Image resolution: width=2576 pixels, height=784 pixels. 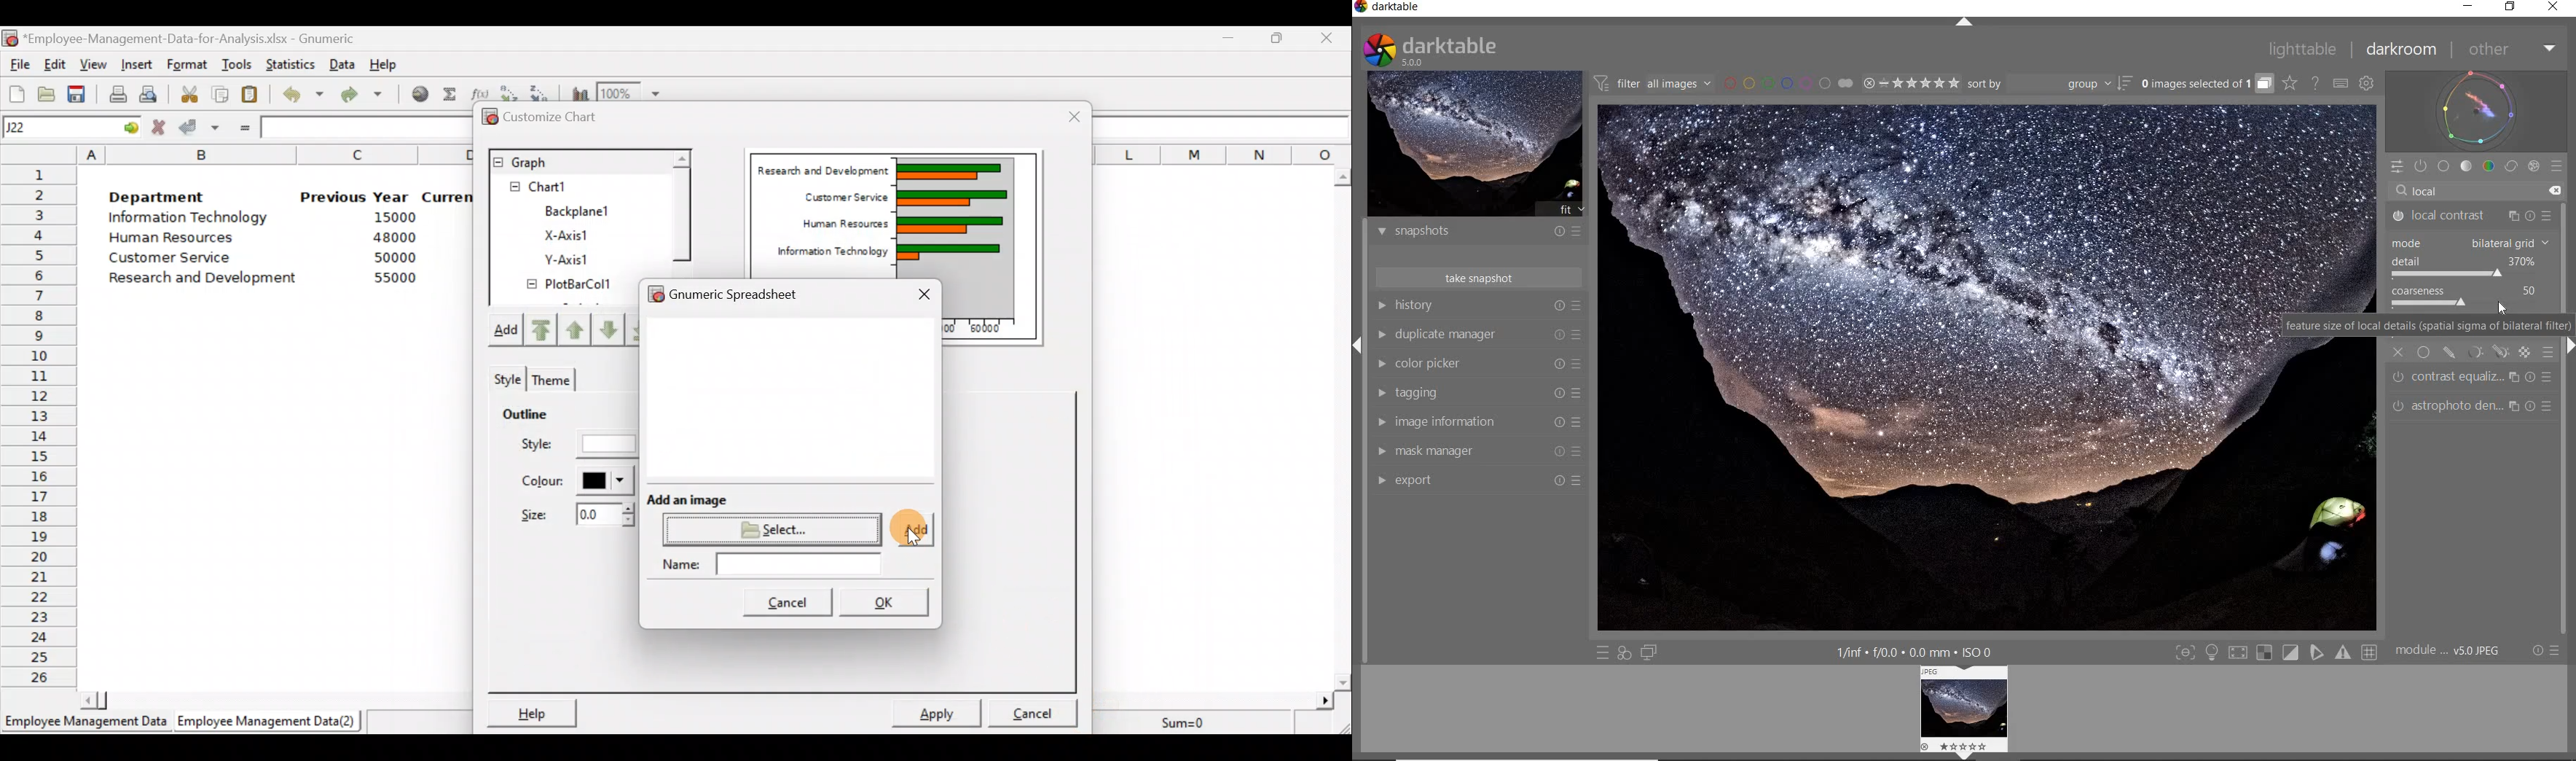 What do you see at coordinates (1557, 393) in the screenshot?
I see `Reset` at bounding box center [1557, 393].